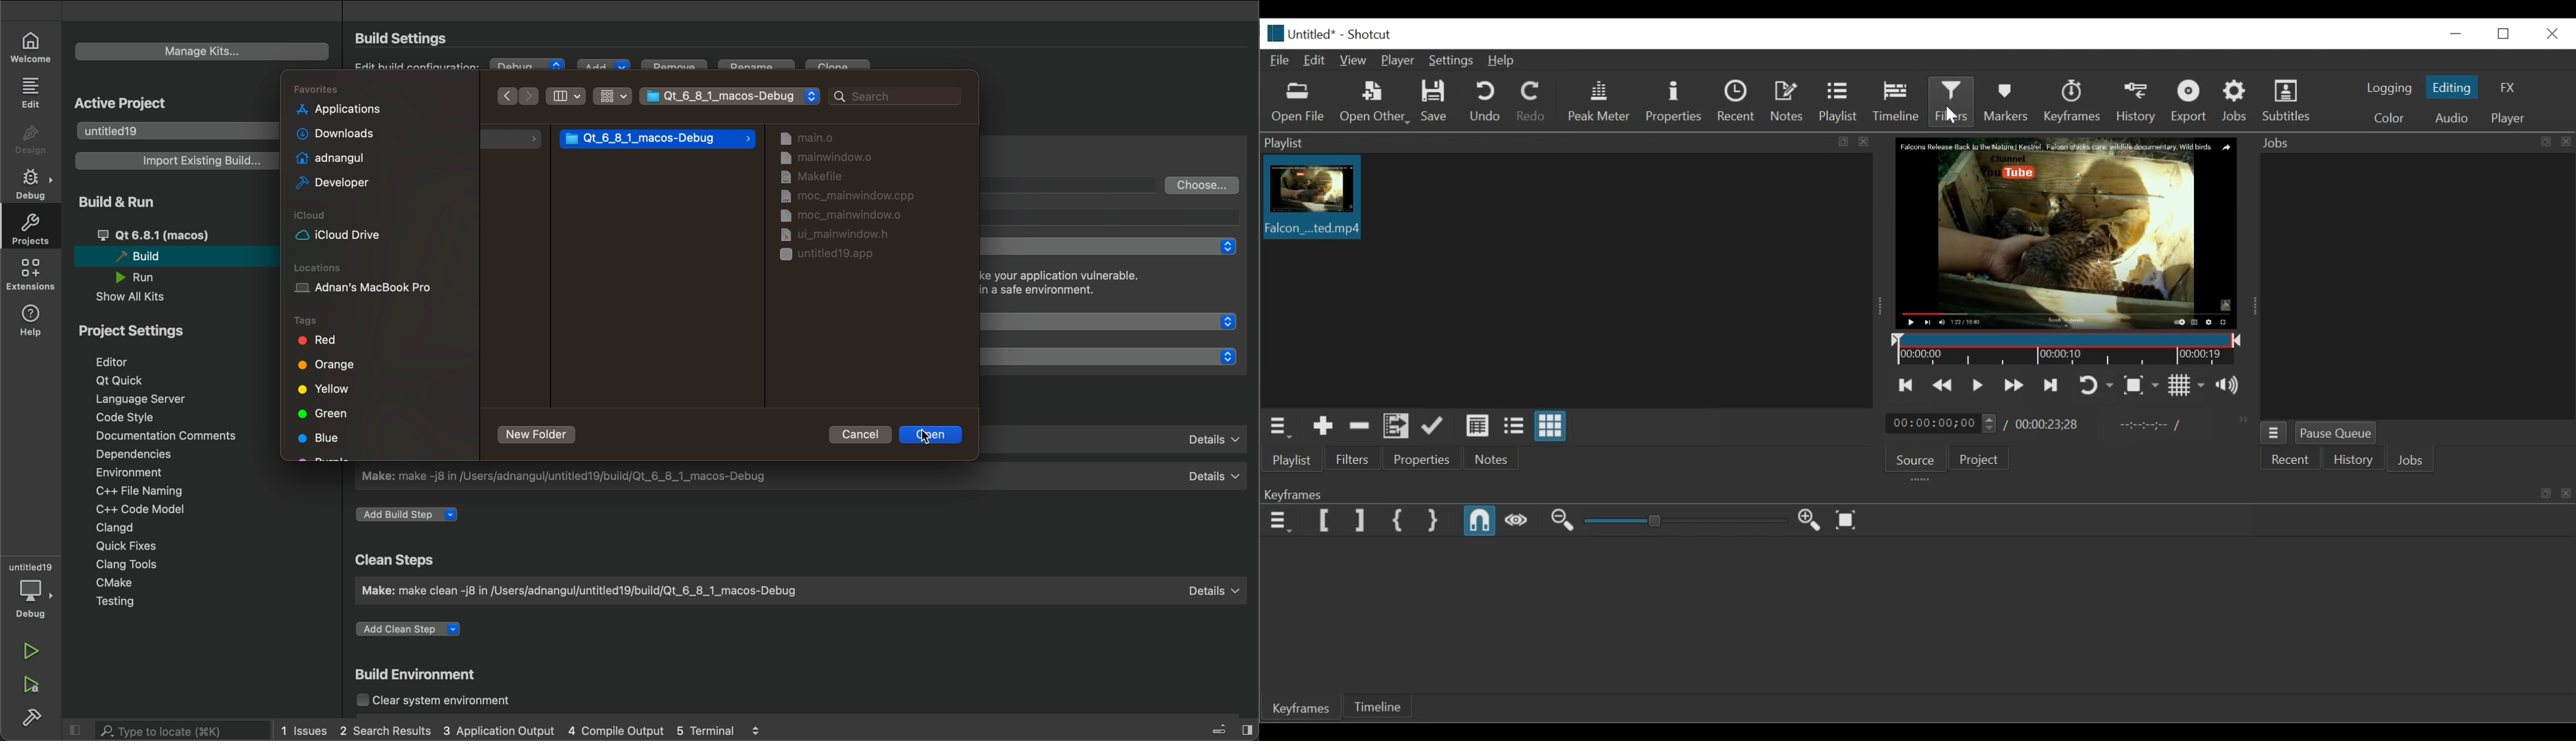  I want to click on Zoom keyframe out, so click(1562, 521).